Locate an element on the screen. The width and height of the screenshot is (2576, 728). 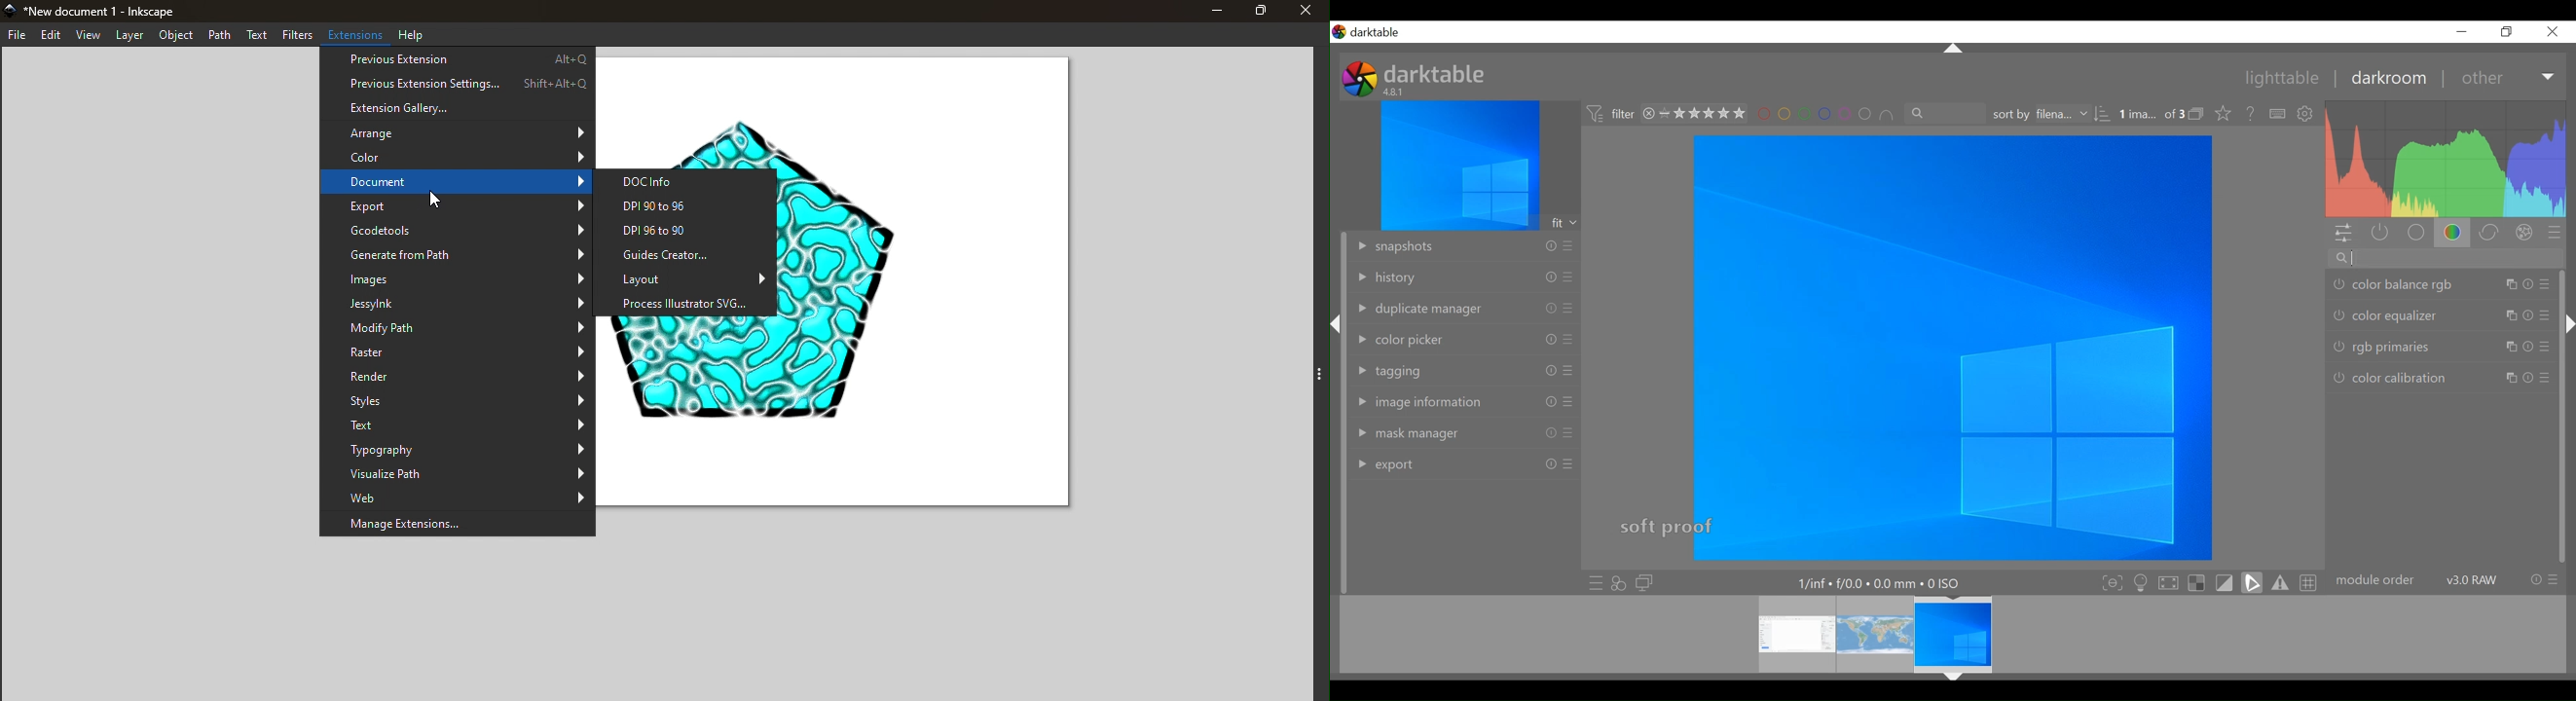
Raster is located at coordinates (457, 355).